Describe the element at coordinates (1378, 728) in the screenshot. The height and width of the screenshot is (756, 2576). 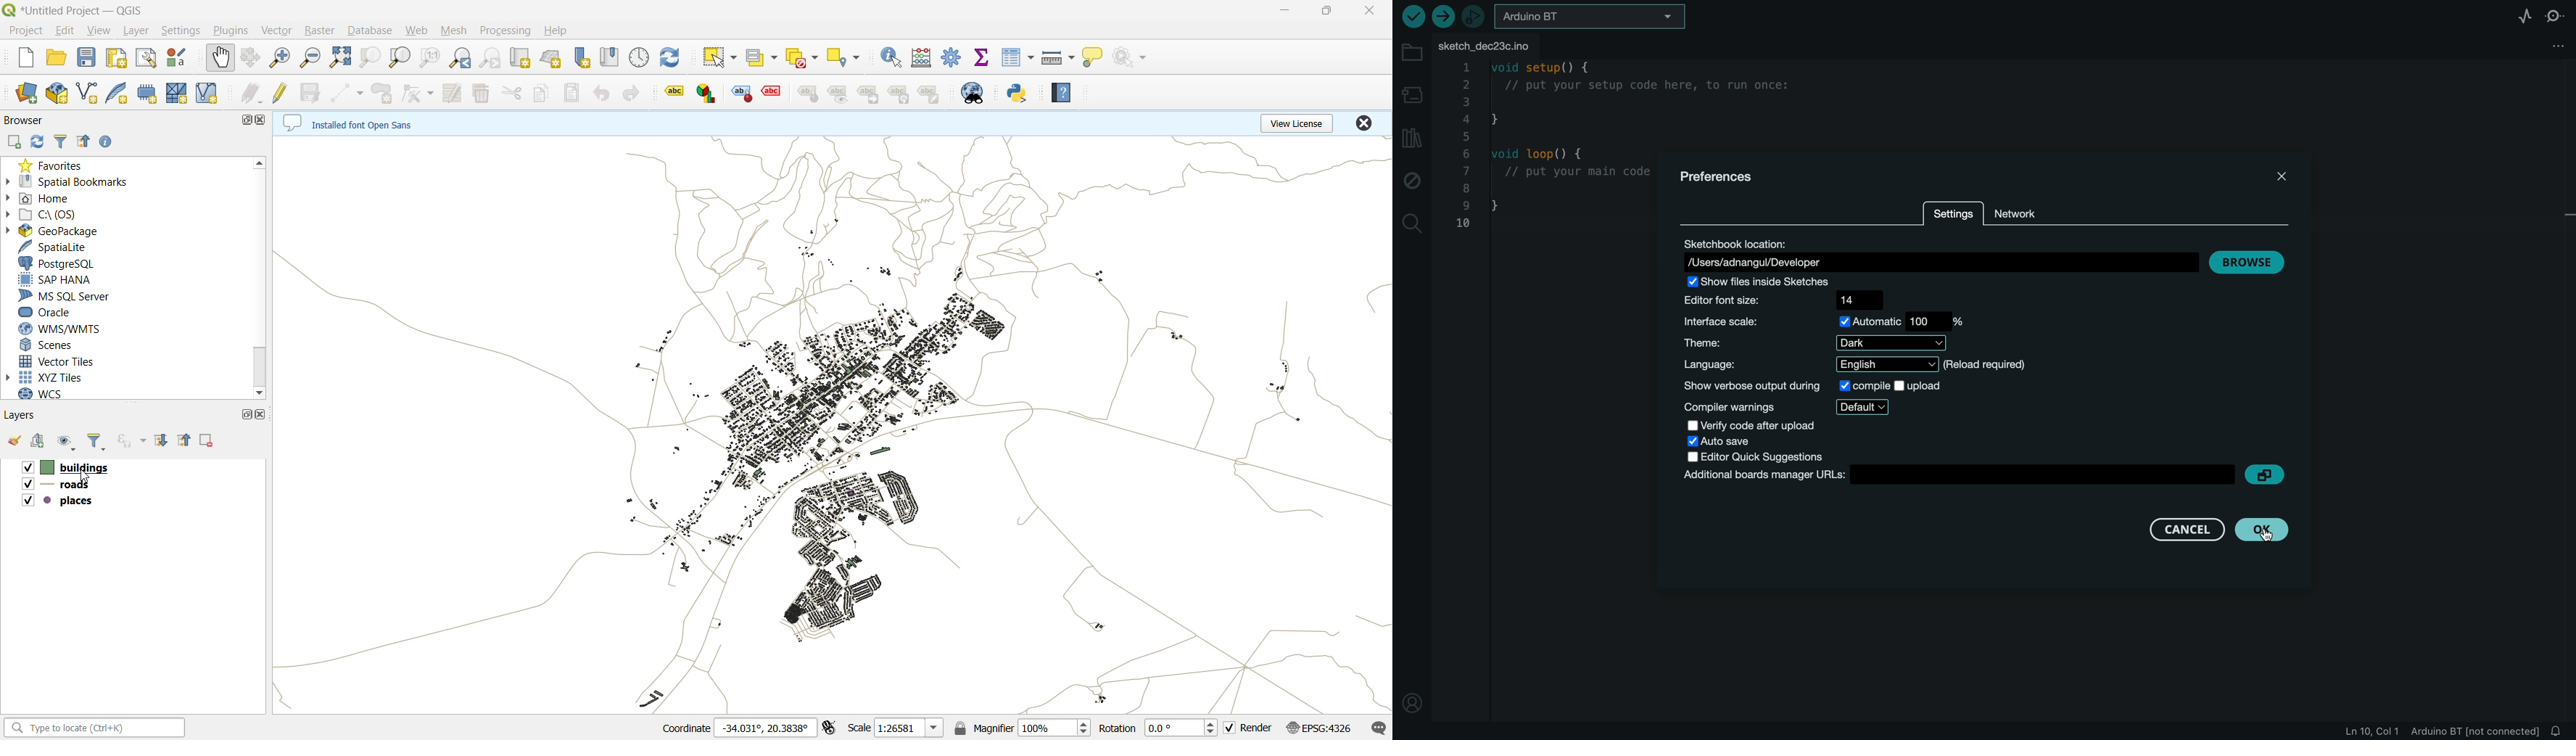
I see `log messages` at that location.